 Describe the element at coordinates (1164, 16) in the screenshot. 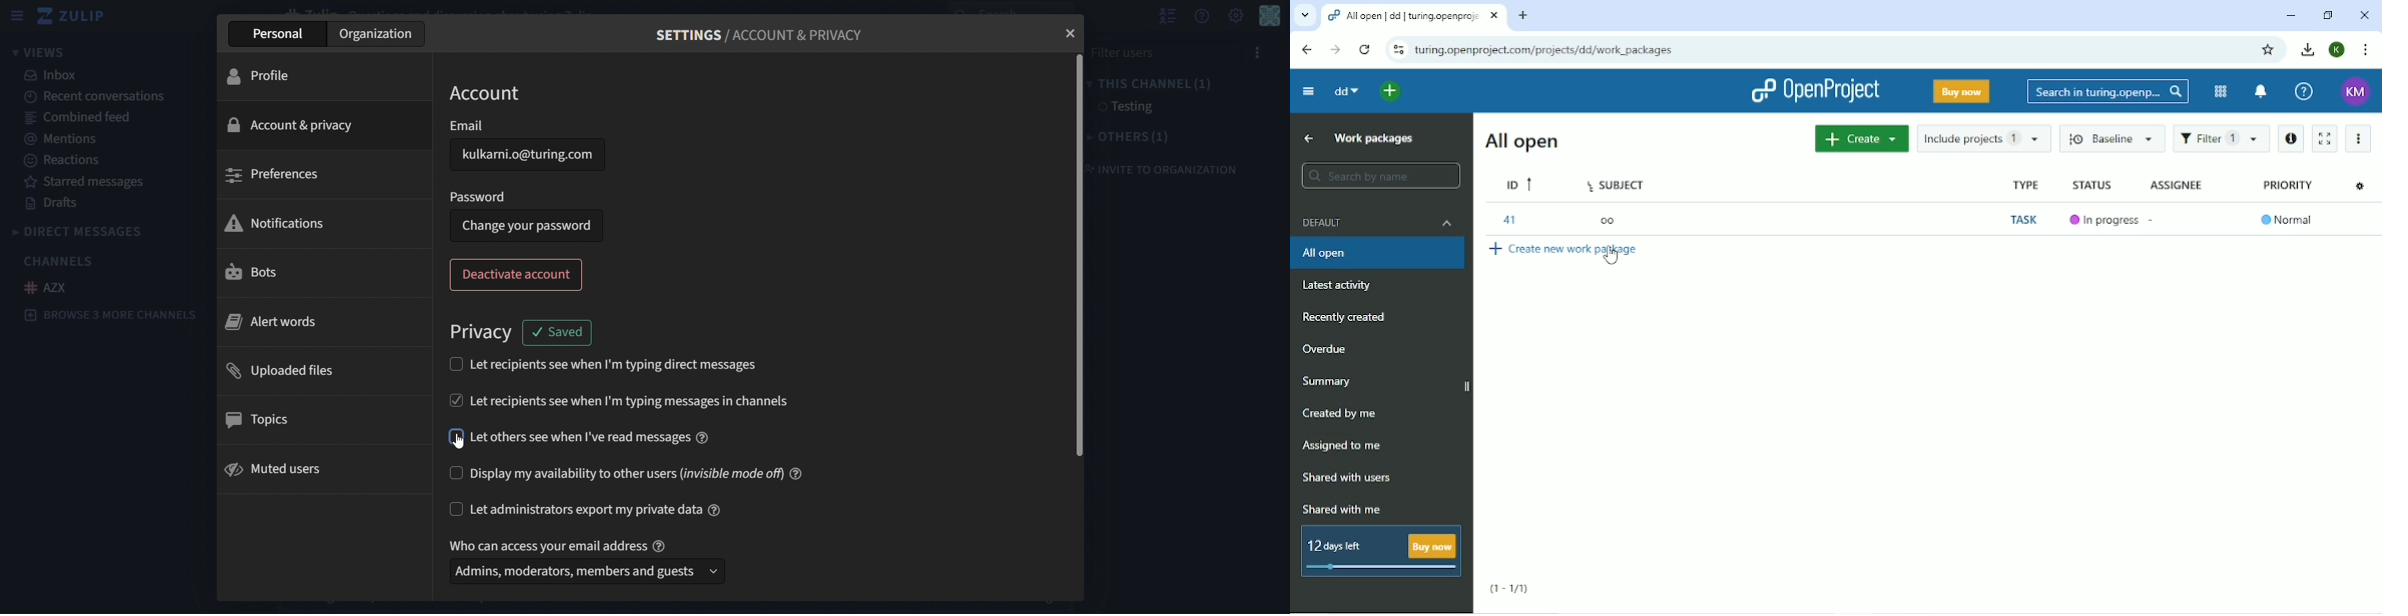

I see `hide user list` at that location.